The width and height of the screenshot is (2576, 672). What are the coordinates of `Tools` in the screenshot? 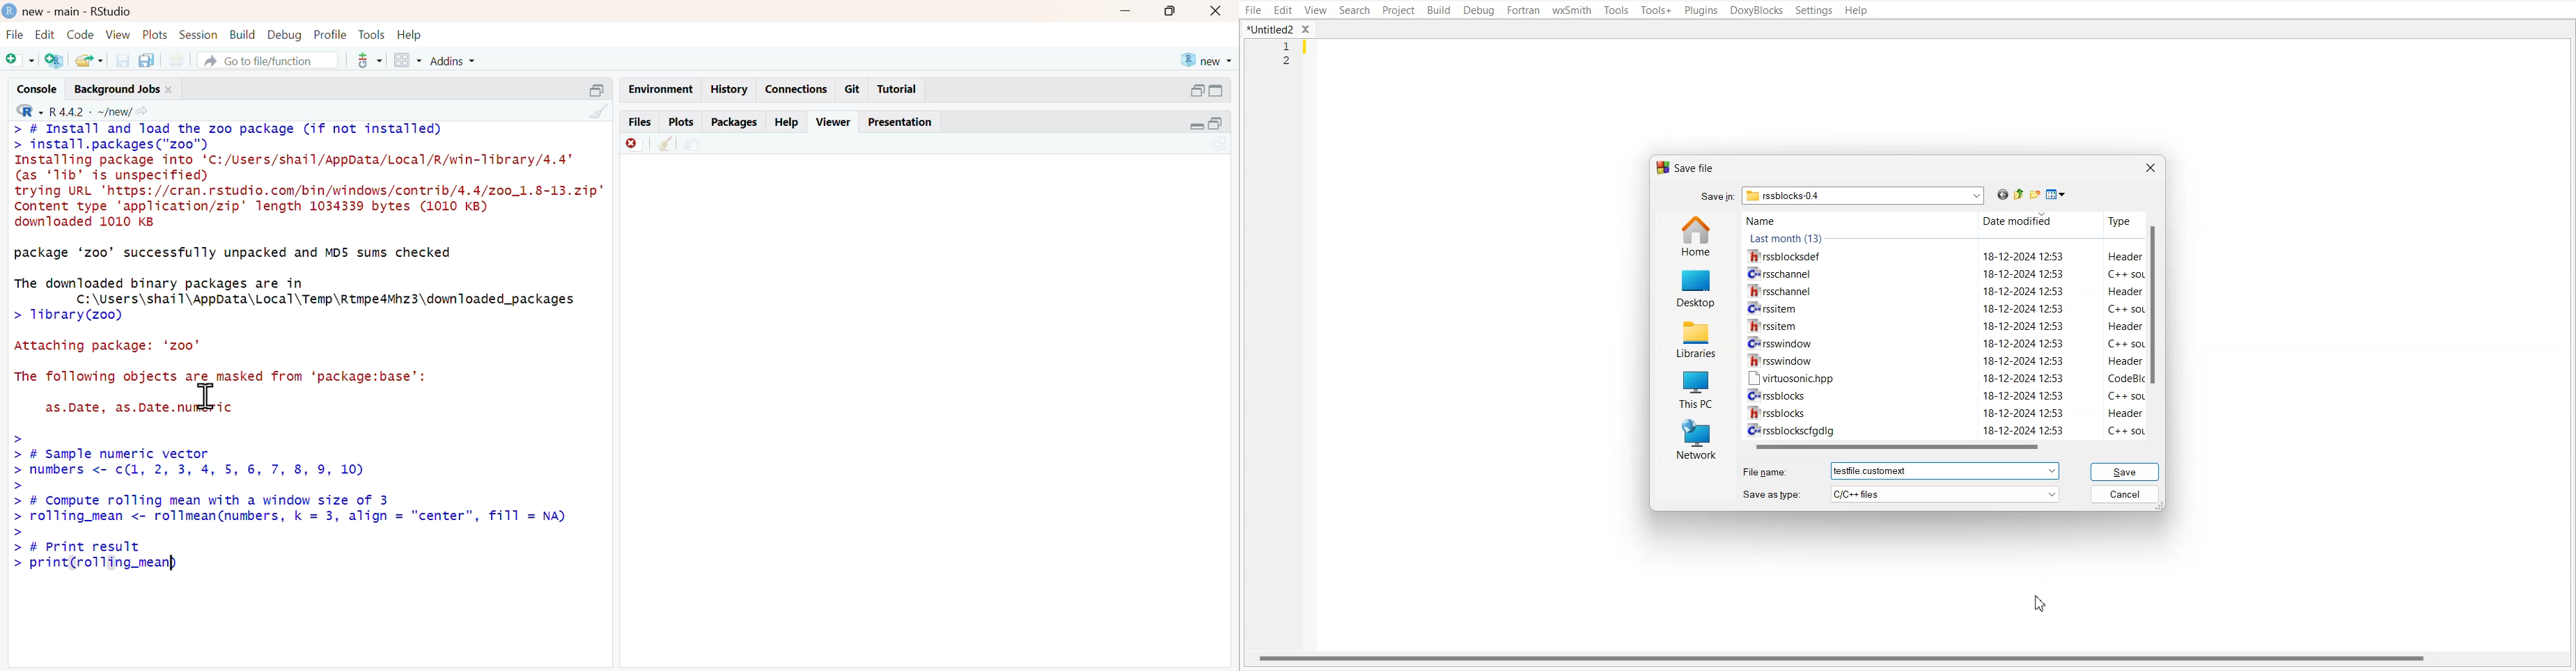 It's located at (1616, 10).